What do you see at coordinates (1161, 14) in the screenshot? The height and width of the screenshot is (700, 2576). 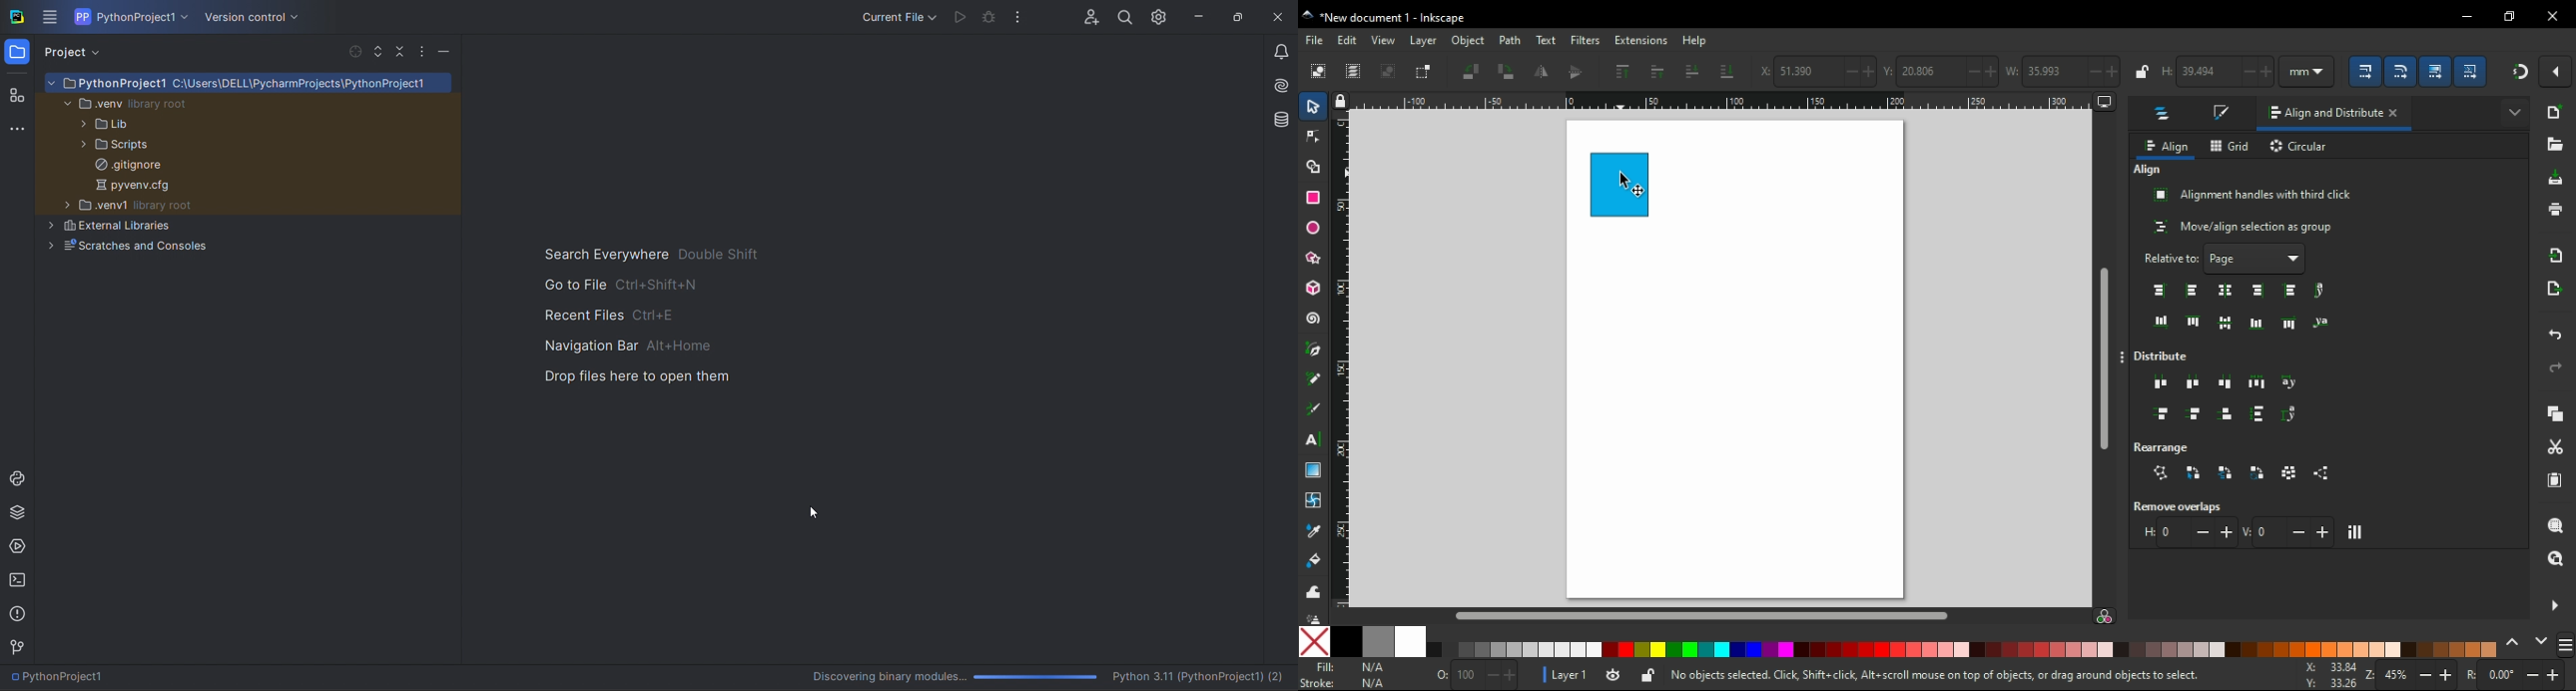 I see `settings` at bounding box center [1161, 14].